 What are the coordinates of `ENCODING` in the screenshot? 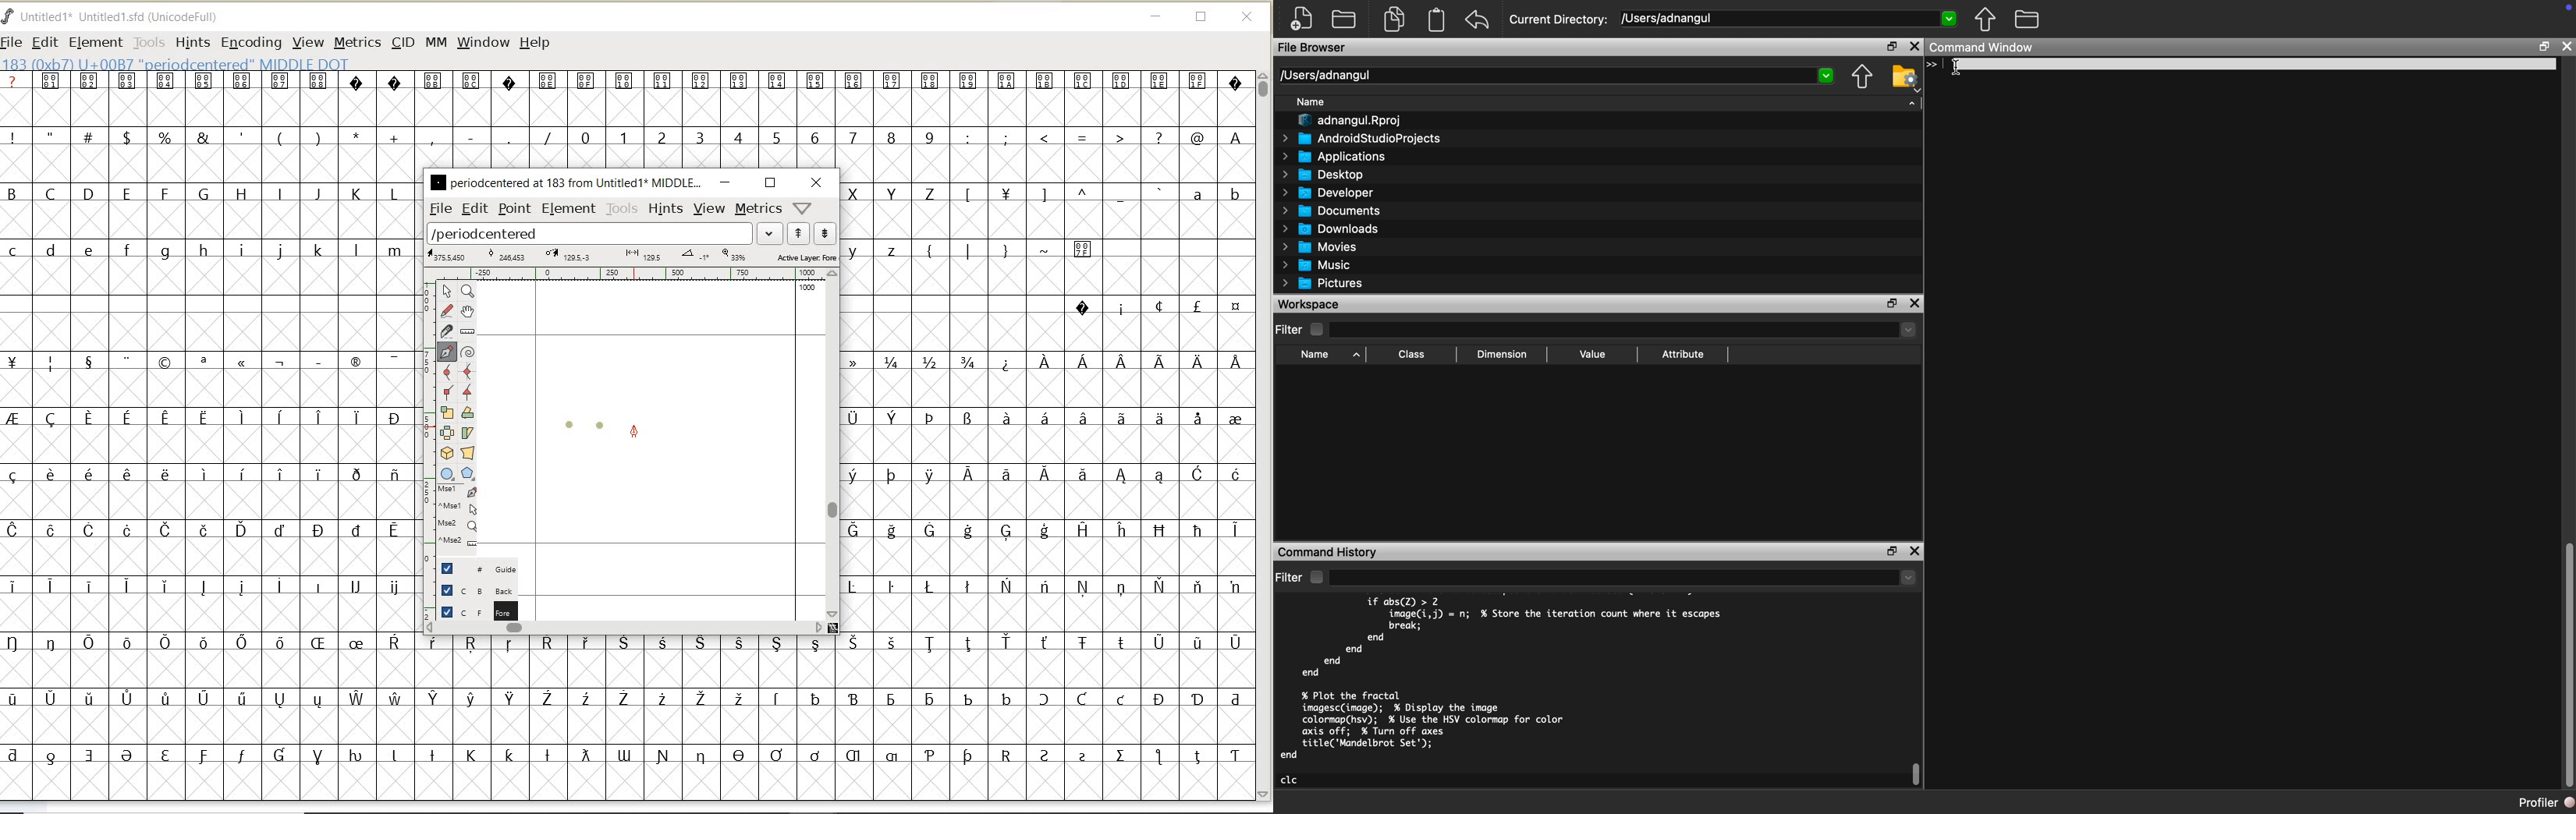 It's located at (251, 44).